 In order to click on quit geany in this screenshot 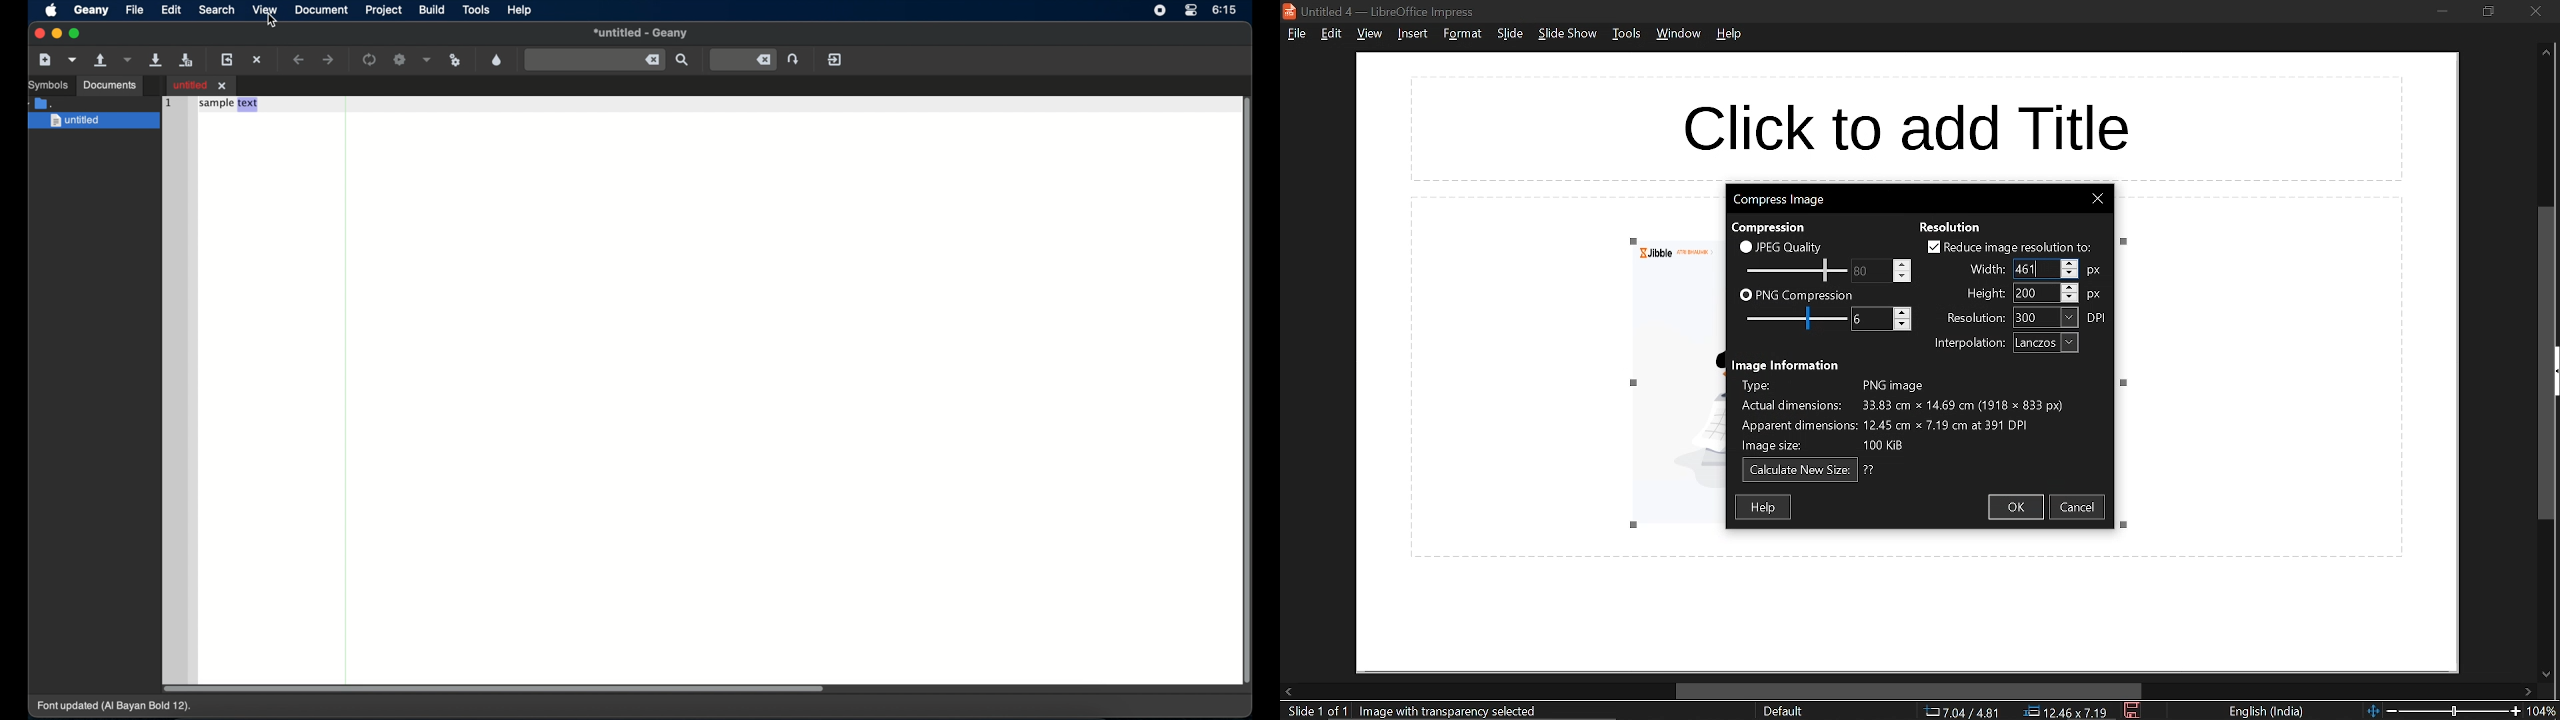, I will do `click(835, 59)`.